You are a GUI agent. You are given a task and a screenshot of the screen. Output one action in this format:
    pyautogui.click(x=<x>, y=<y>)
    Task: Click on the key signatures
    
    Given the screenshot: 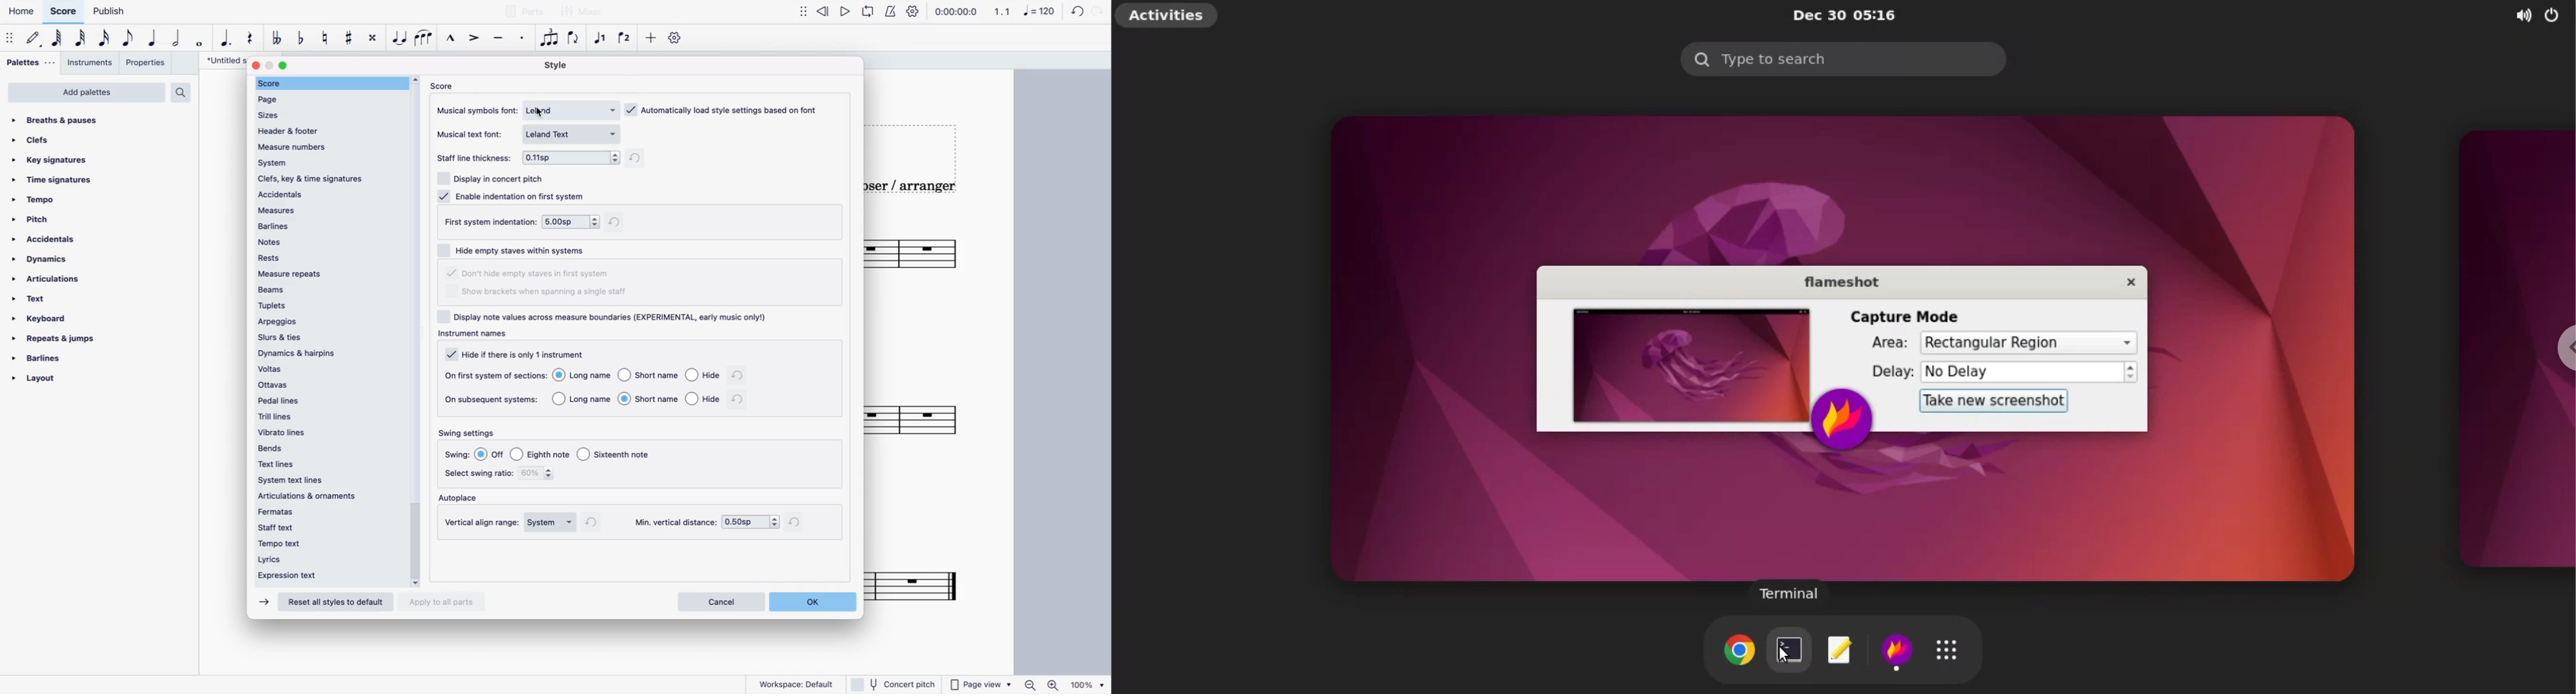 What is the action you would take?
    pyautogui.click(x=52, y=159)
    